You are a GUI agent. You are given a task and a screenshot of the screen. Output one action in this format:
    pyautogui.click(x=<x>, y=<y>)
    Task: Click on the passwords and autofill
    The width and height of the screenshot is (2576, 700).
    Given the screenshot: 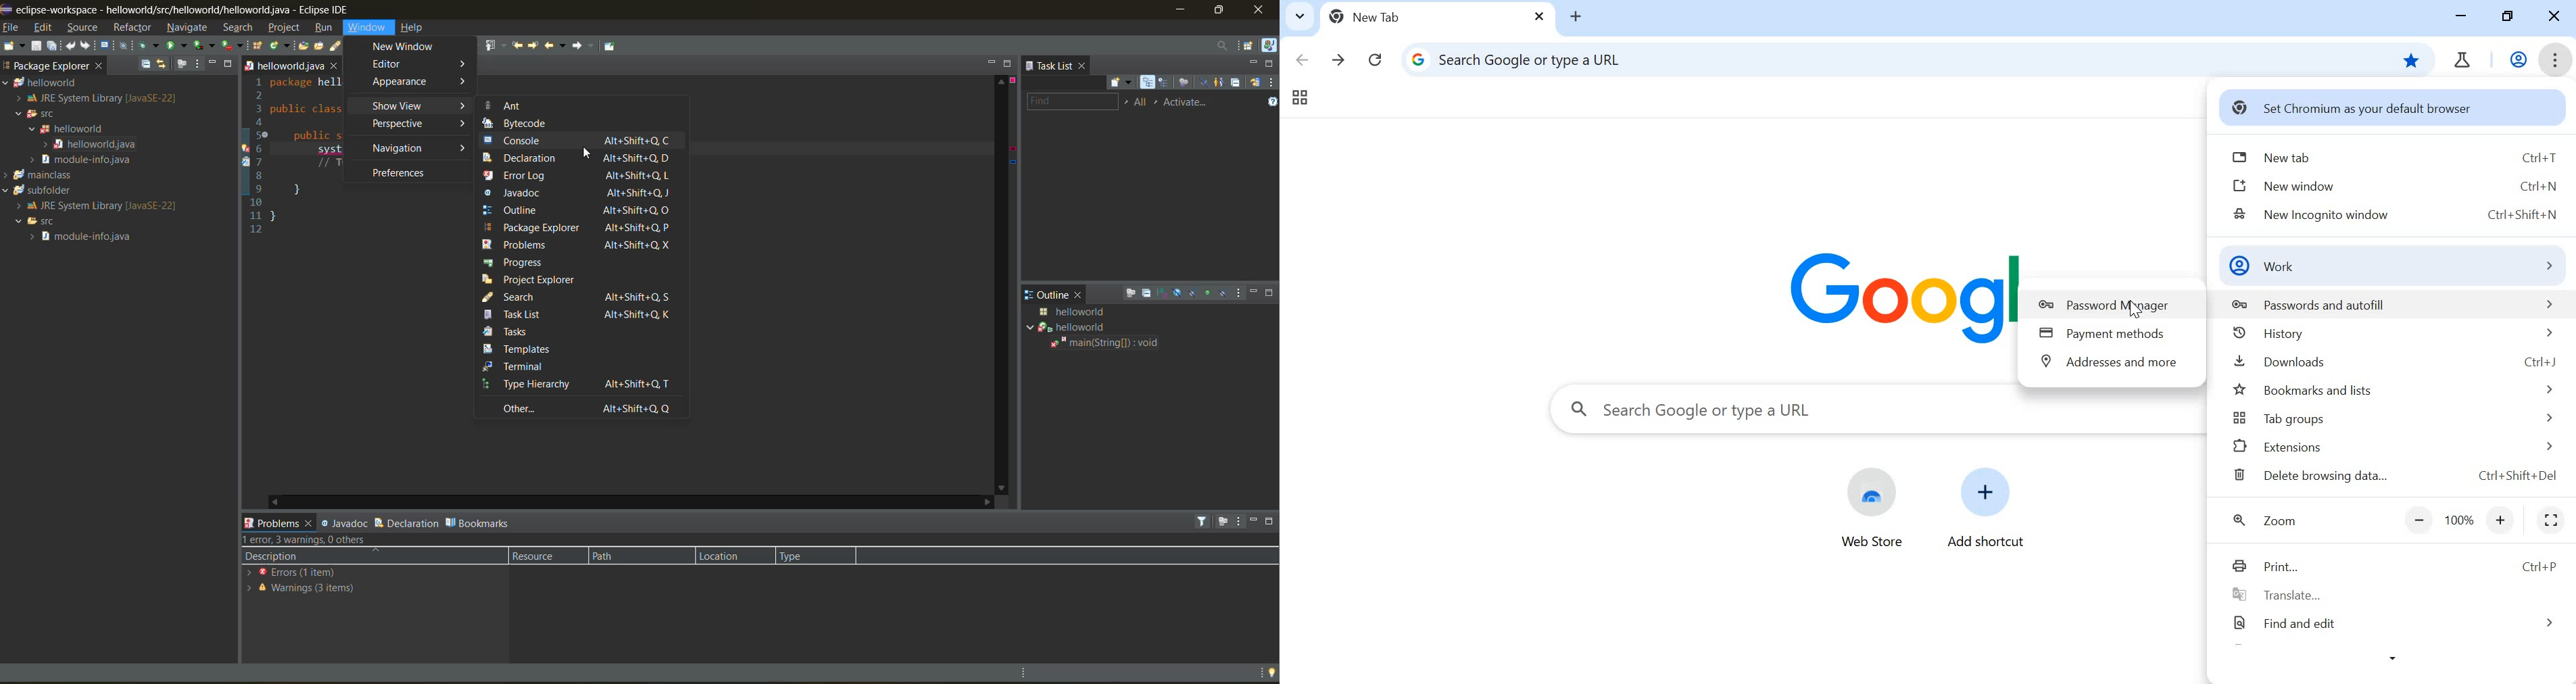 What is the action you would take?
    pyautogui.click(x=2385, y=304)
    